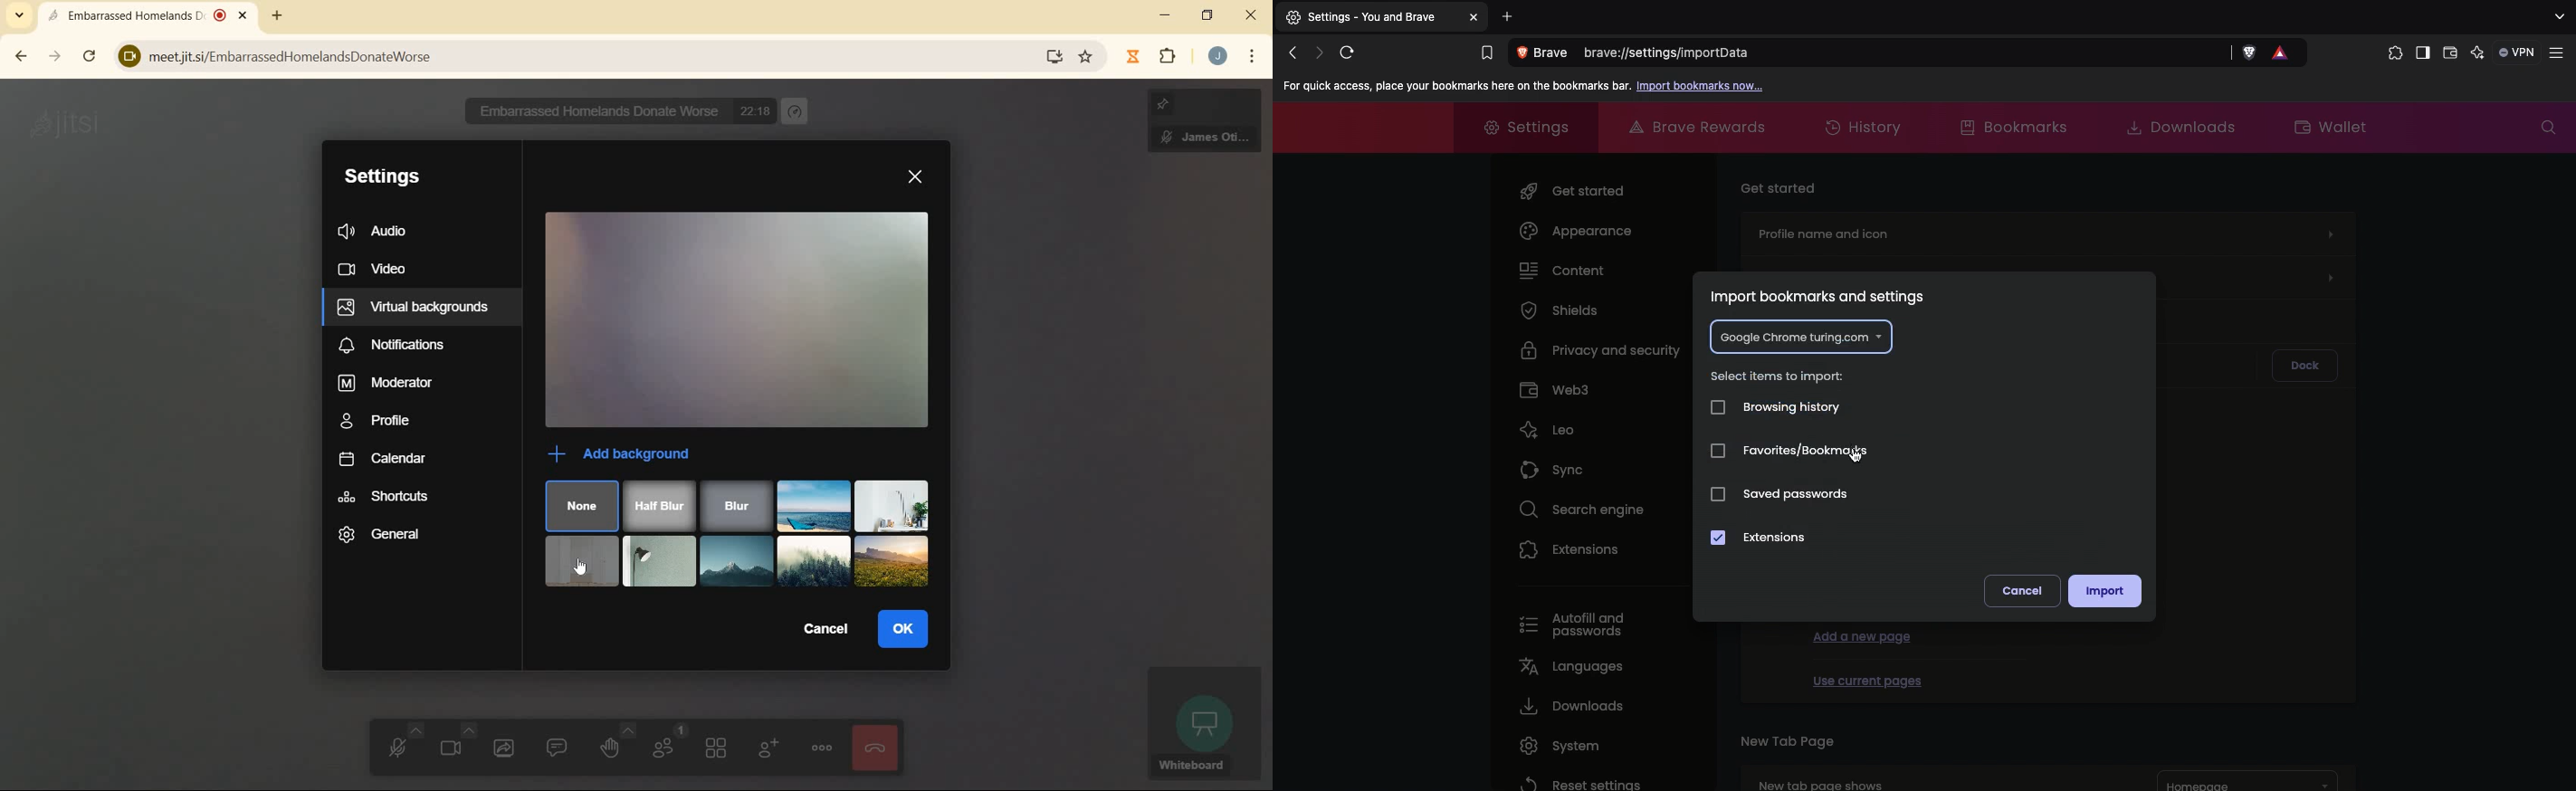 This screenshot has height=812, width=2576. I want to click on sunrise, so click(891, 562).